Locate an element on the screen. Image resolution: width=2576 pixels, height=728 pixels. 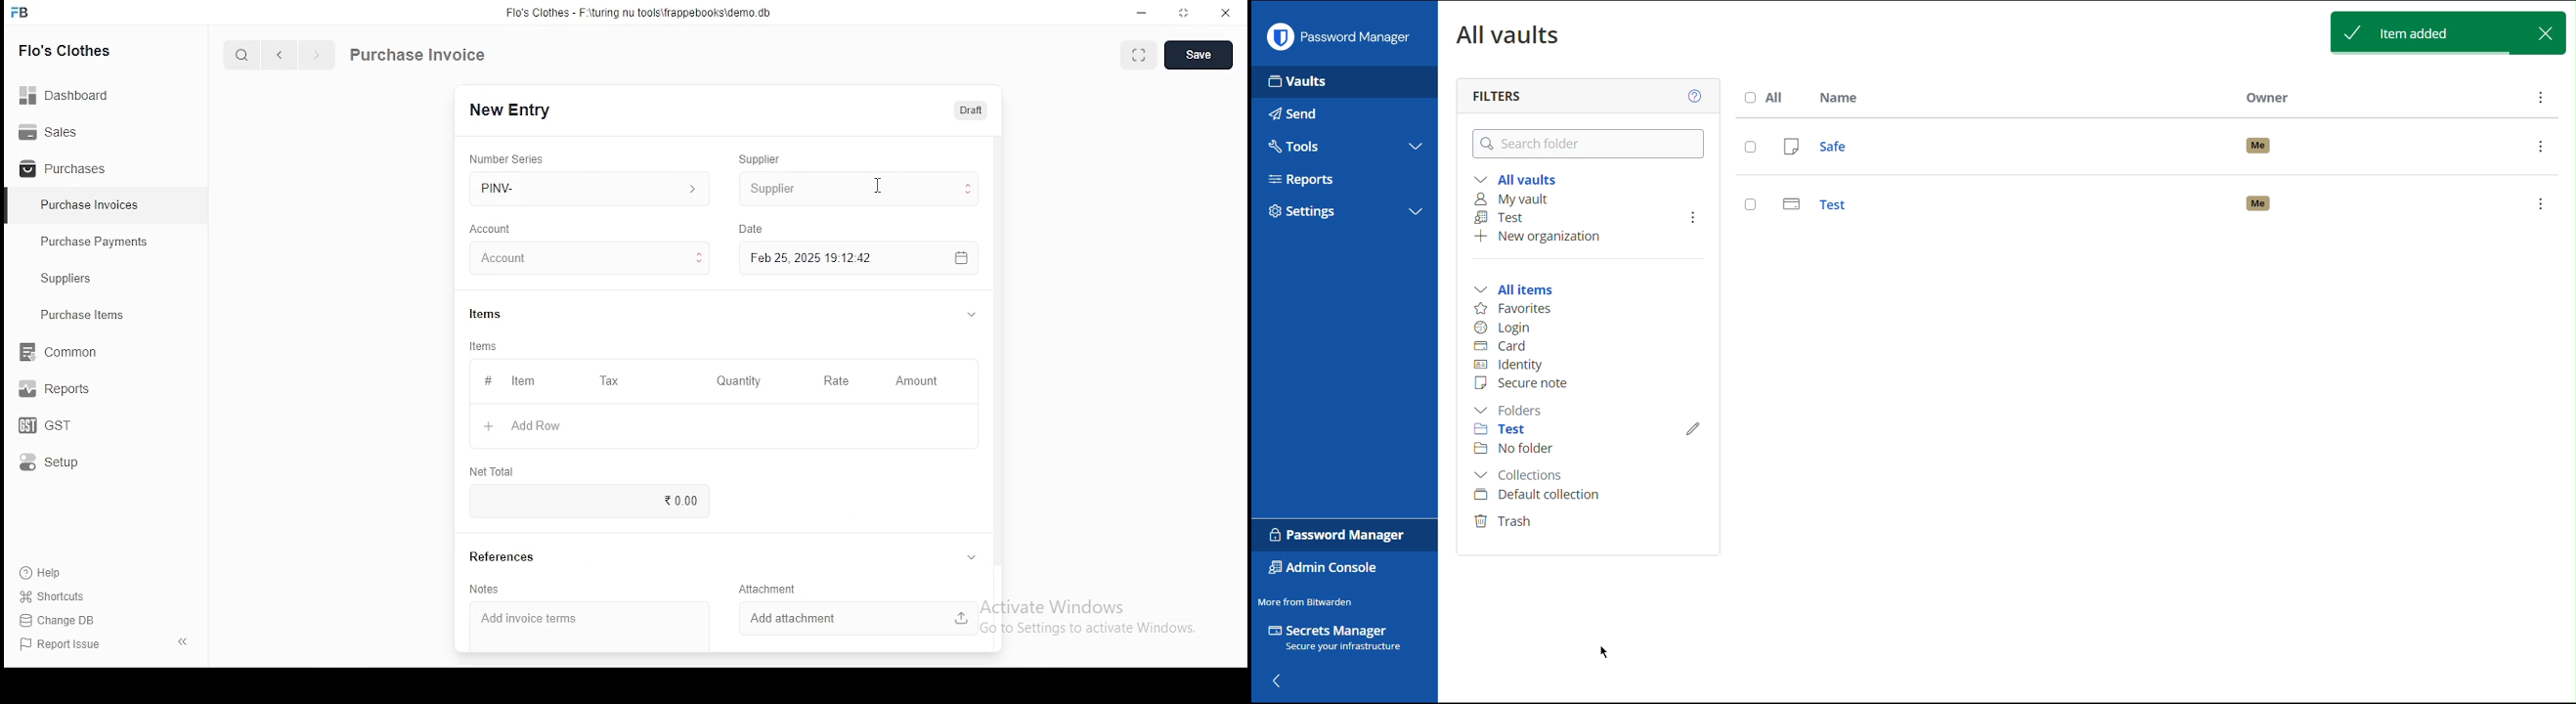
references is located at coordinates (503, 557).